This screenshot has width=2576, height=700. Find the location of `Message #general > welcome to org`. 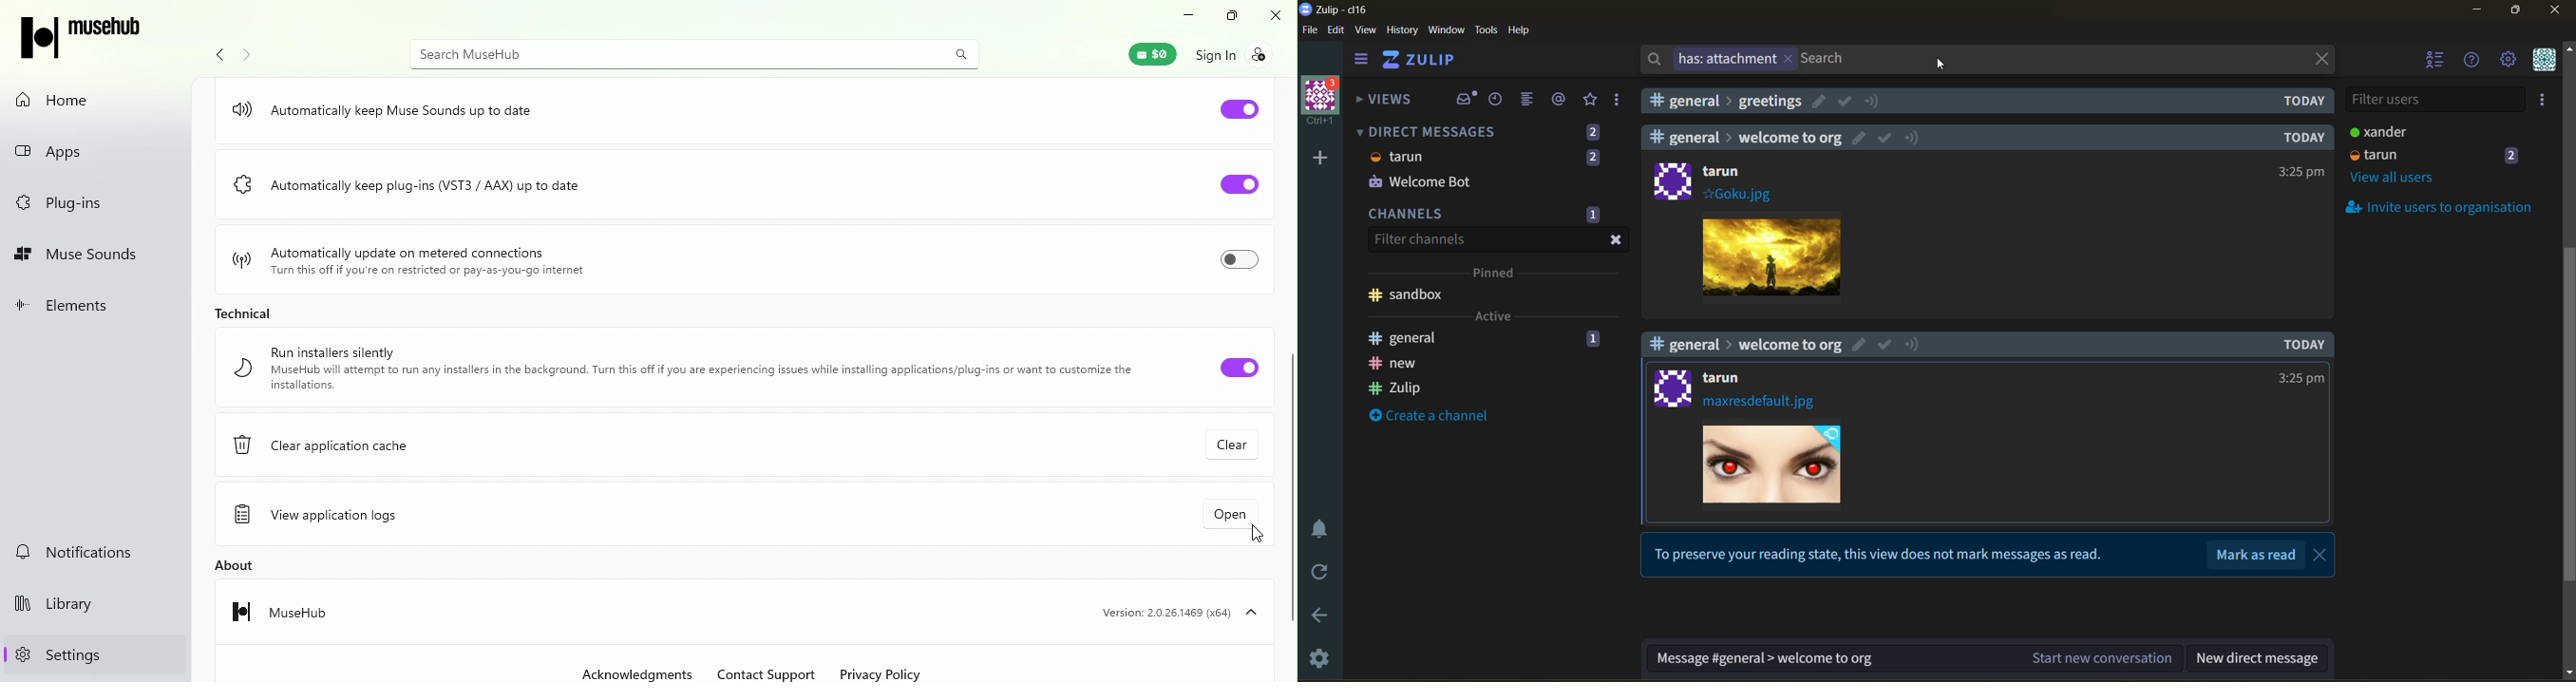

Message #general > welcome to org is located at coordinates (1764, 659).